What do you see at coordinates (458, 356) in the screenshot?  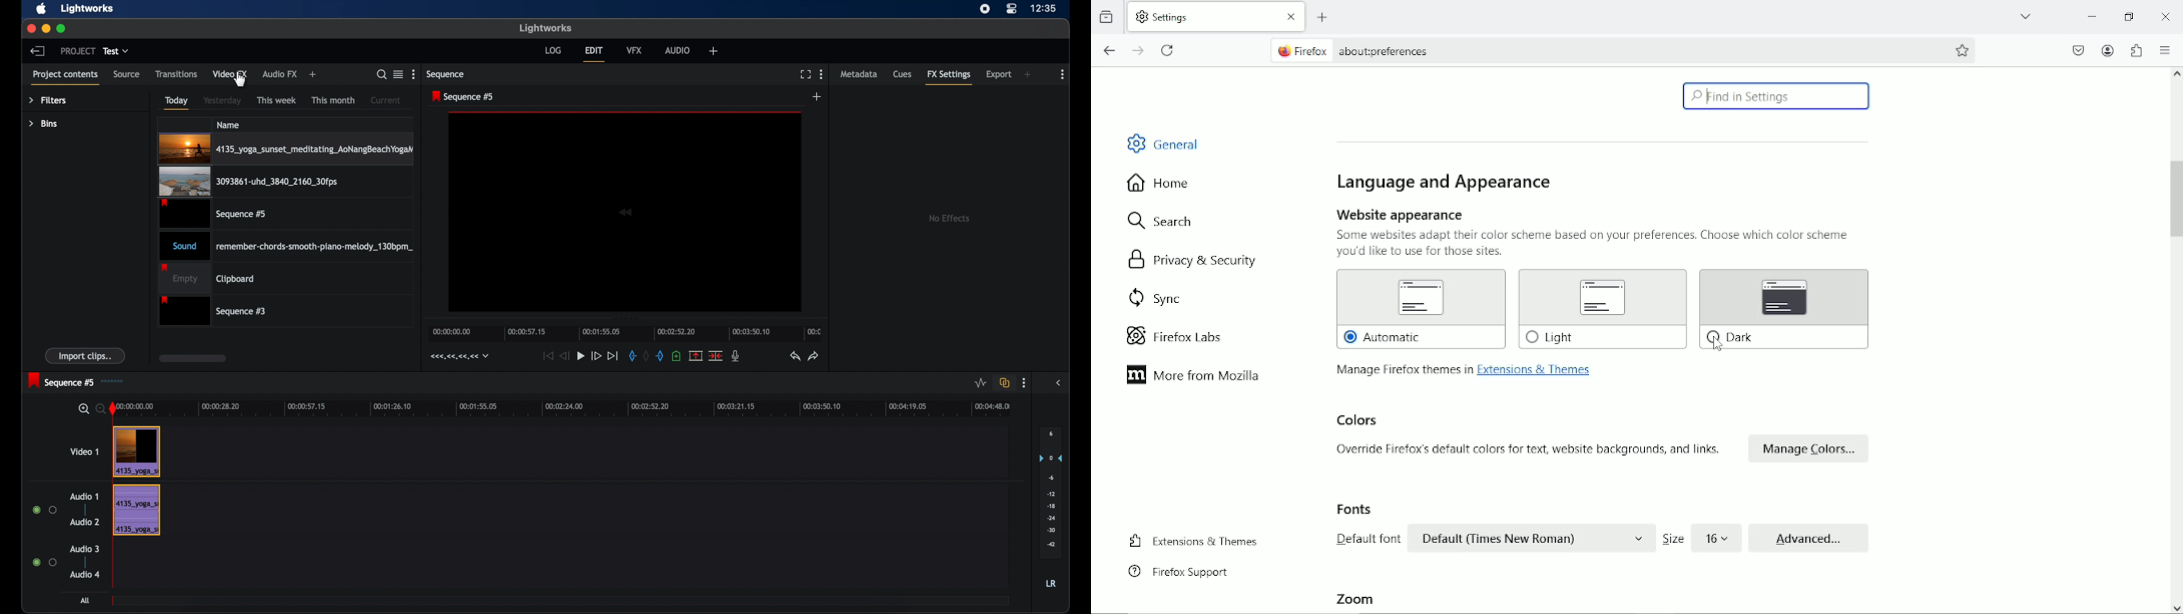 I see `timecodes` at bounding box center [458, 356].